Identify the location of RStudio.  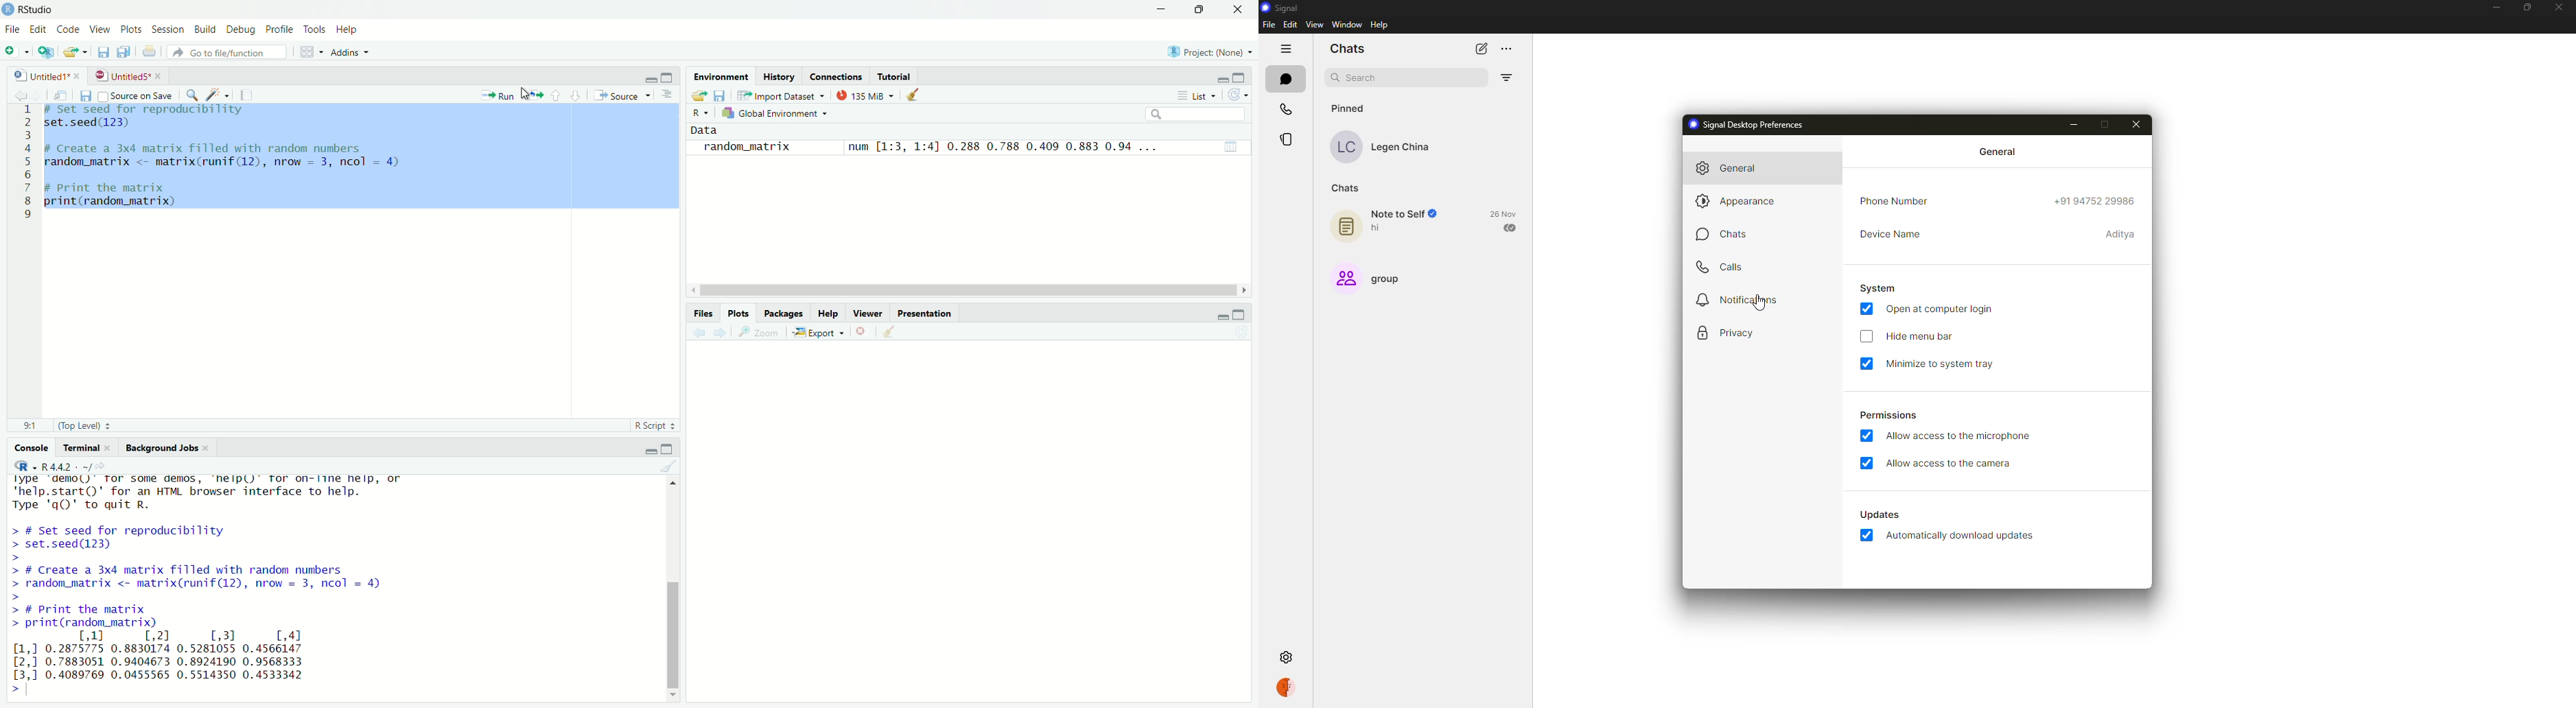
(35, 10).